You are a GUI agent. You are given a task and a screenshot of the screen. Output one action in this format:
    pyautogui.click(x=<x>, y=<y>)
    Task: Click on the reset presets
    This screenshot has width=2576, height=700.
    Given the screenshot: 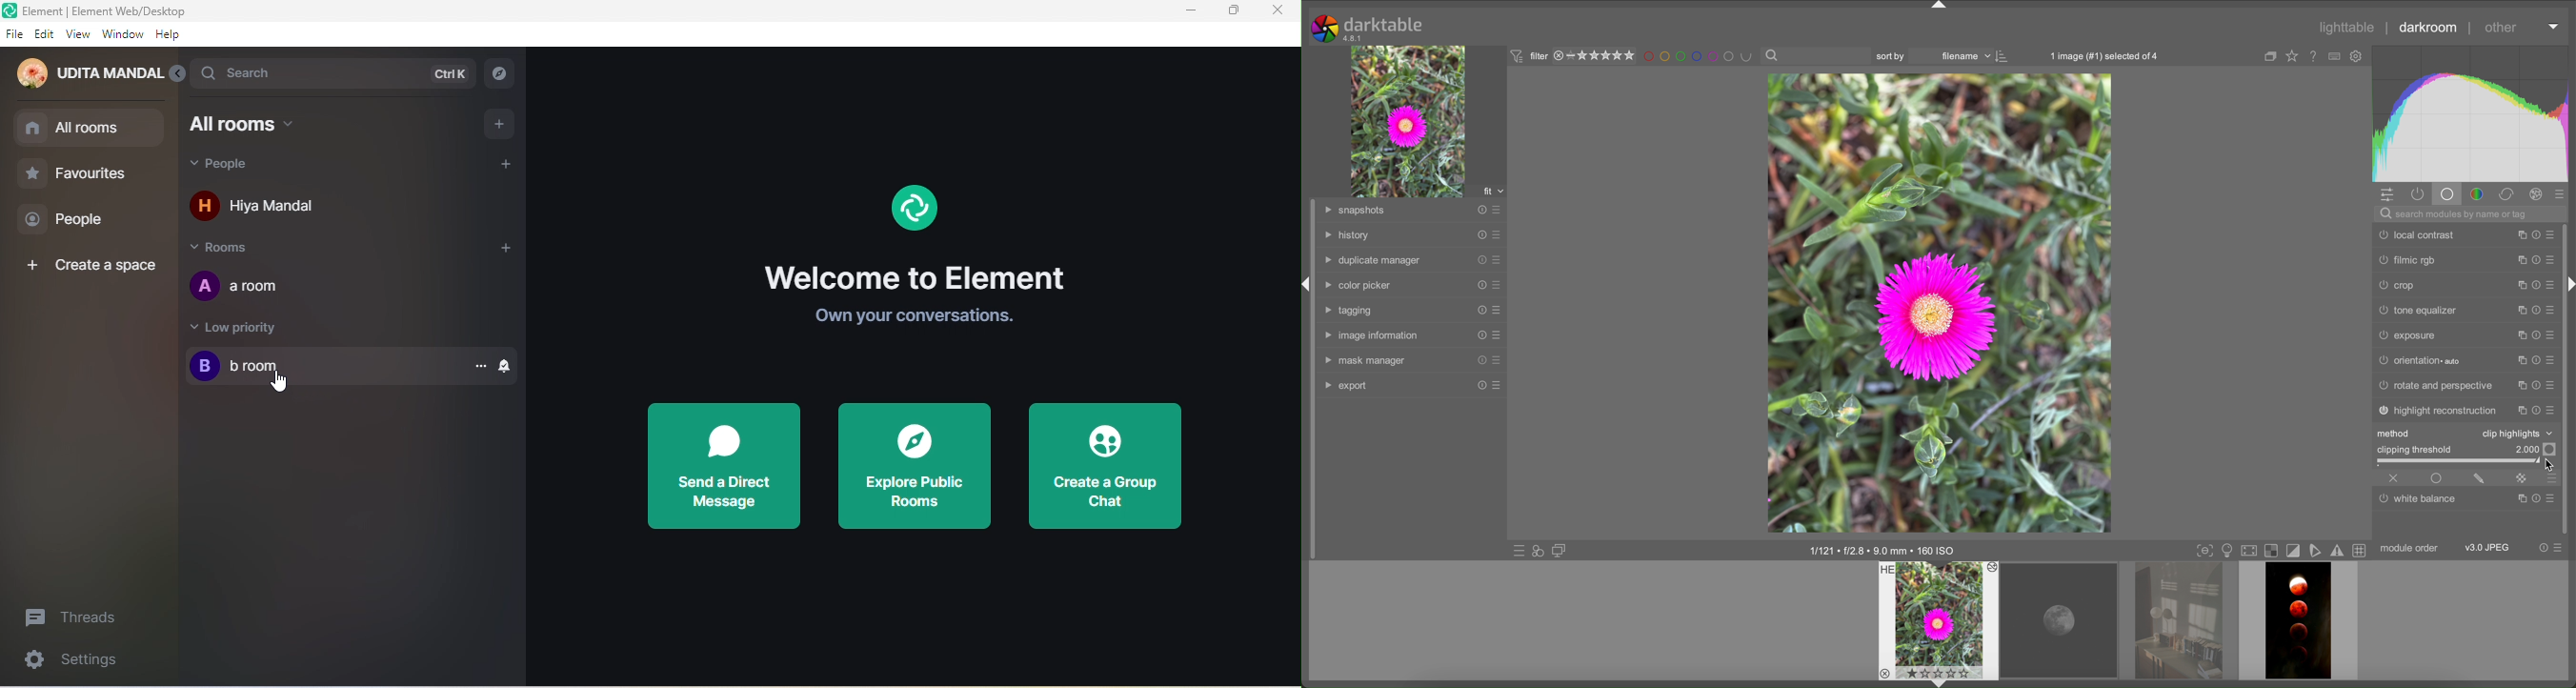 What is the action you would take?
    pyautogui.click(x=2537, y=410)
    